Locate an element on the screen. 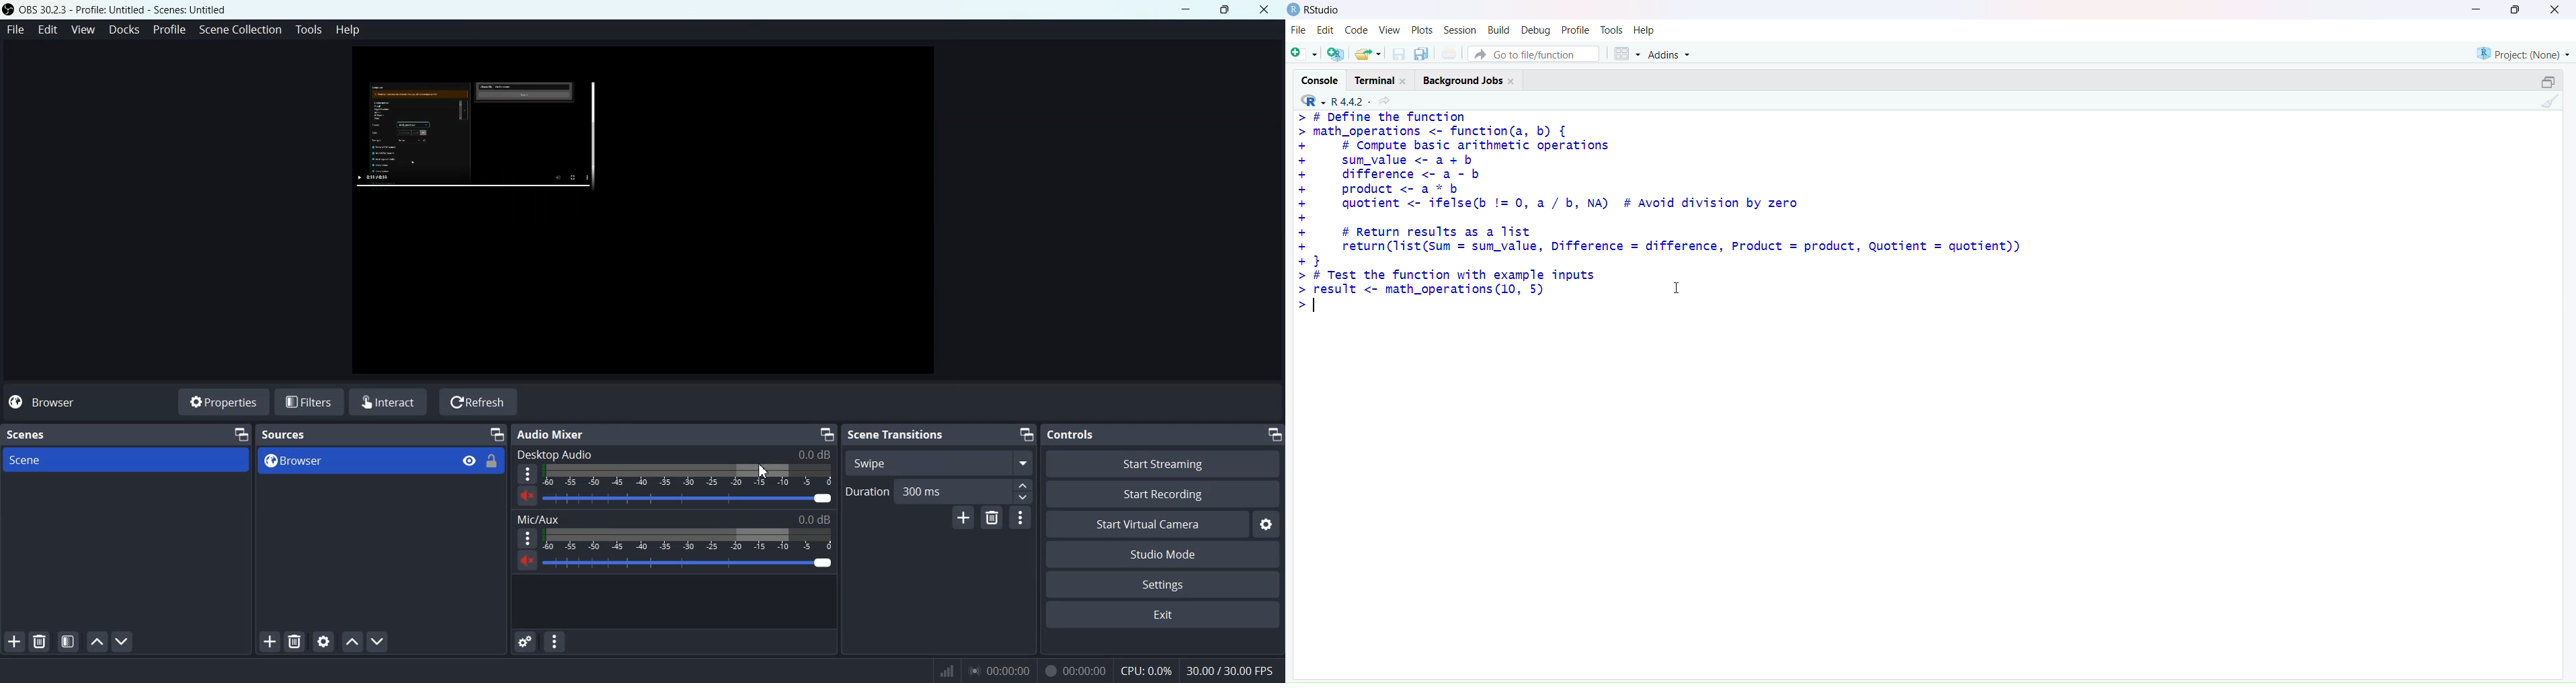  Minimize is located at coordinates (826, 433).